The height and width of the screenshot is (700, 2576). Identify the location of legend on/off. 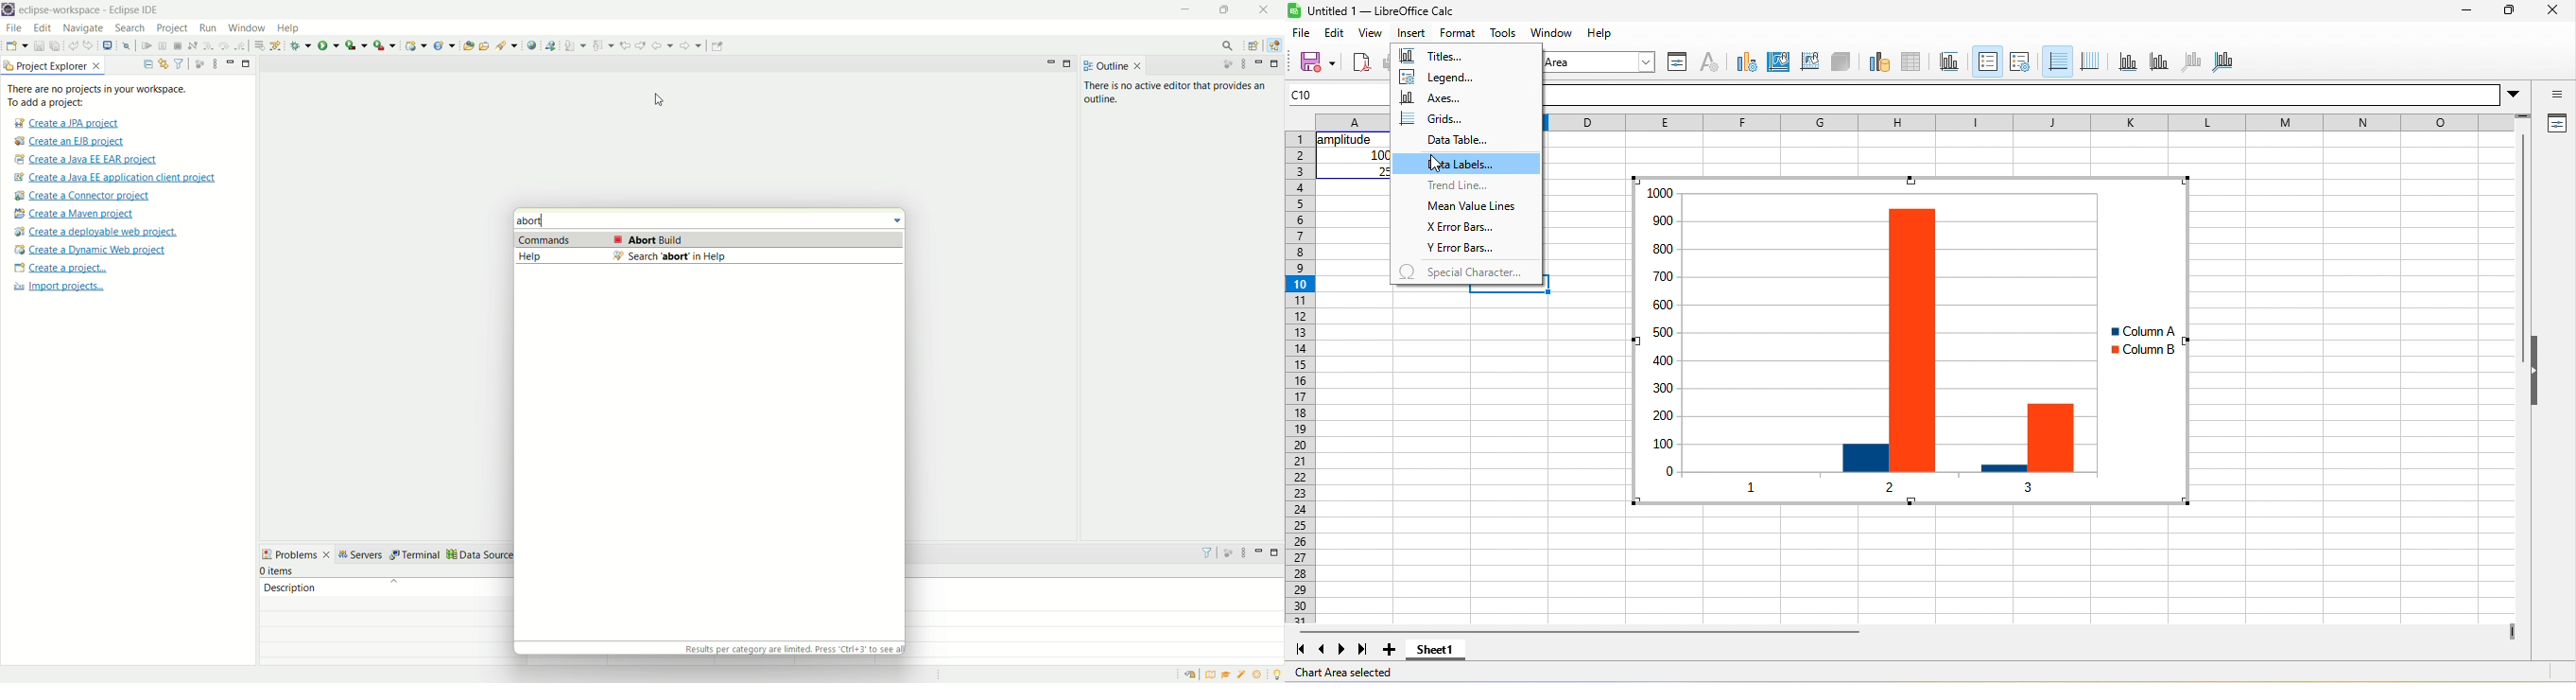
(1985, 61).